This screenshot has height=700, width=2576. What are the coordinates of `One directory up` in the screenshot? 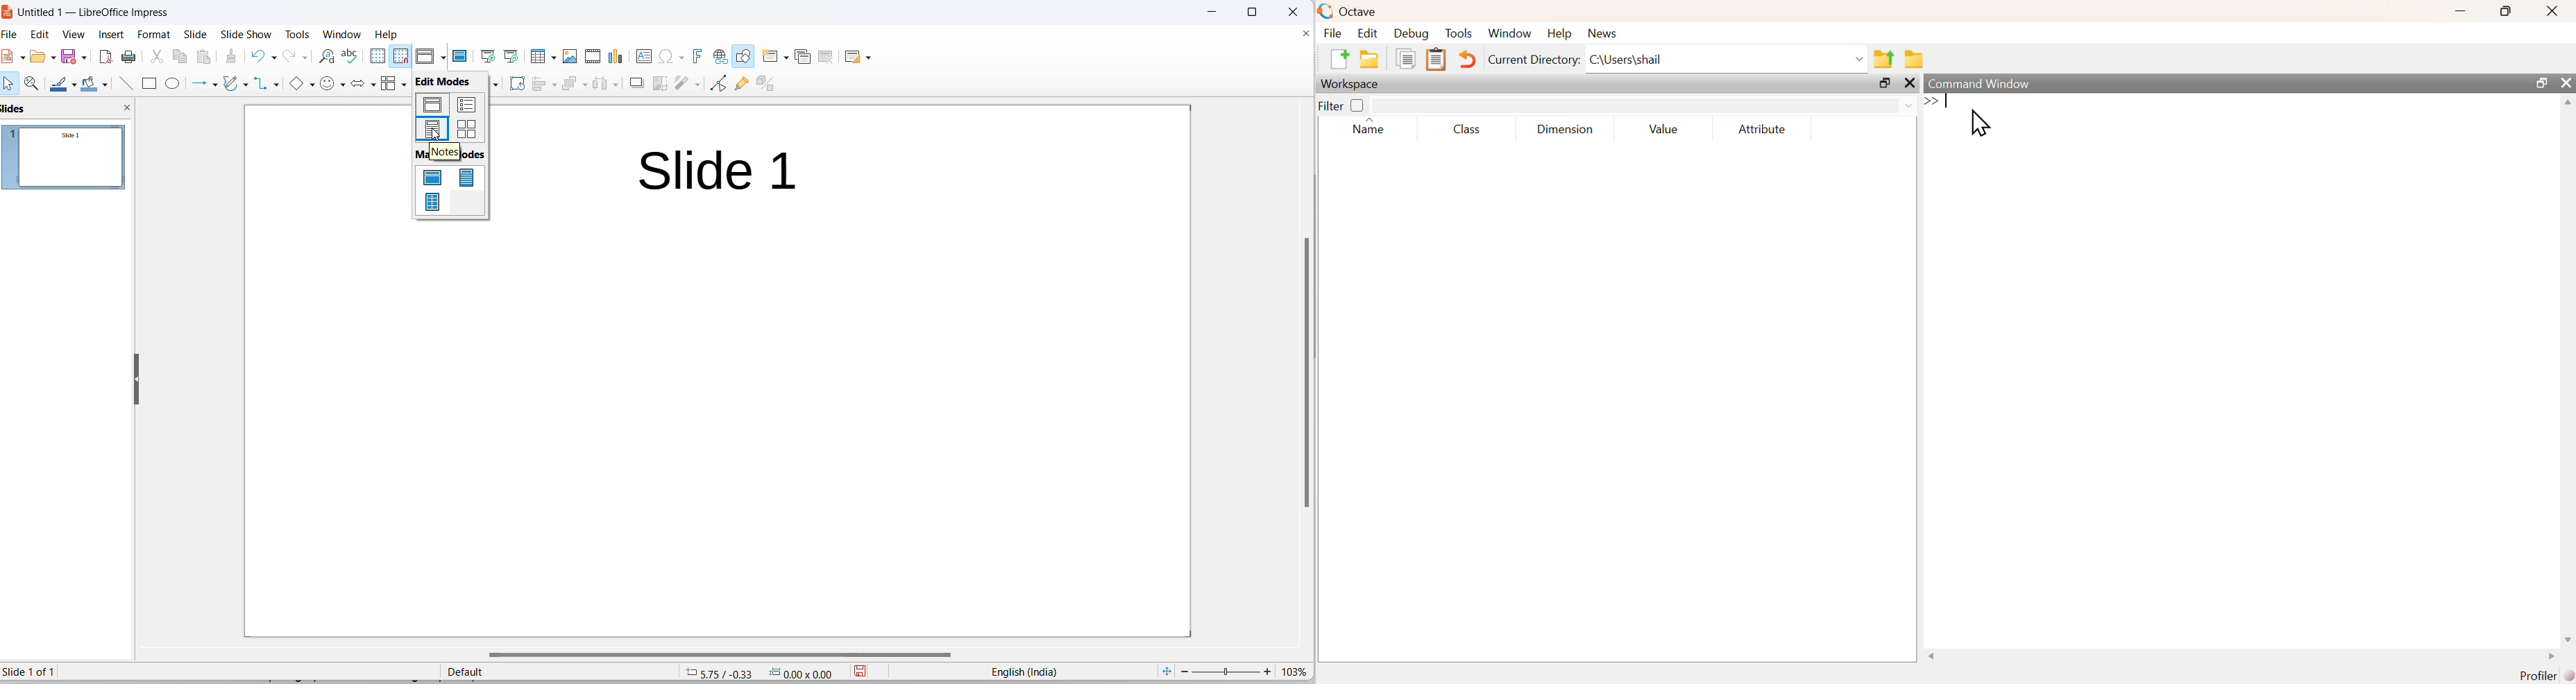 It's located at (1884, 56).